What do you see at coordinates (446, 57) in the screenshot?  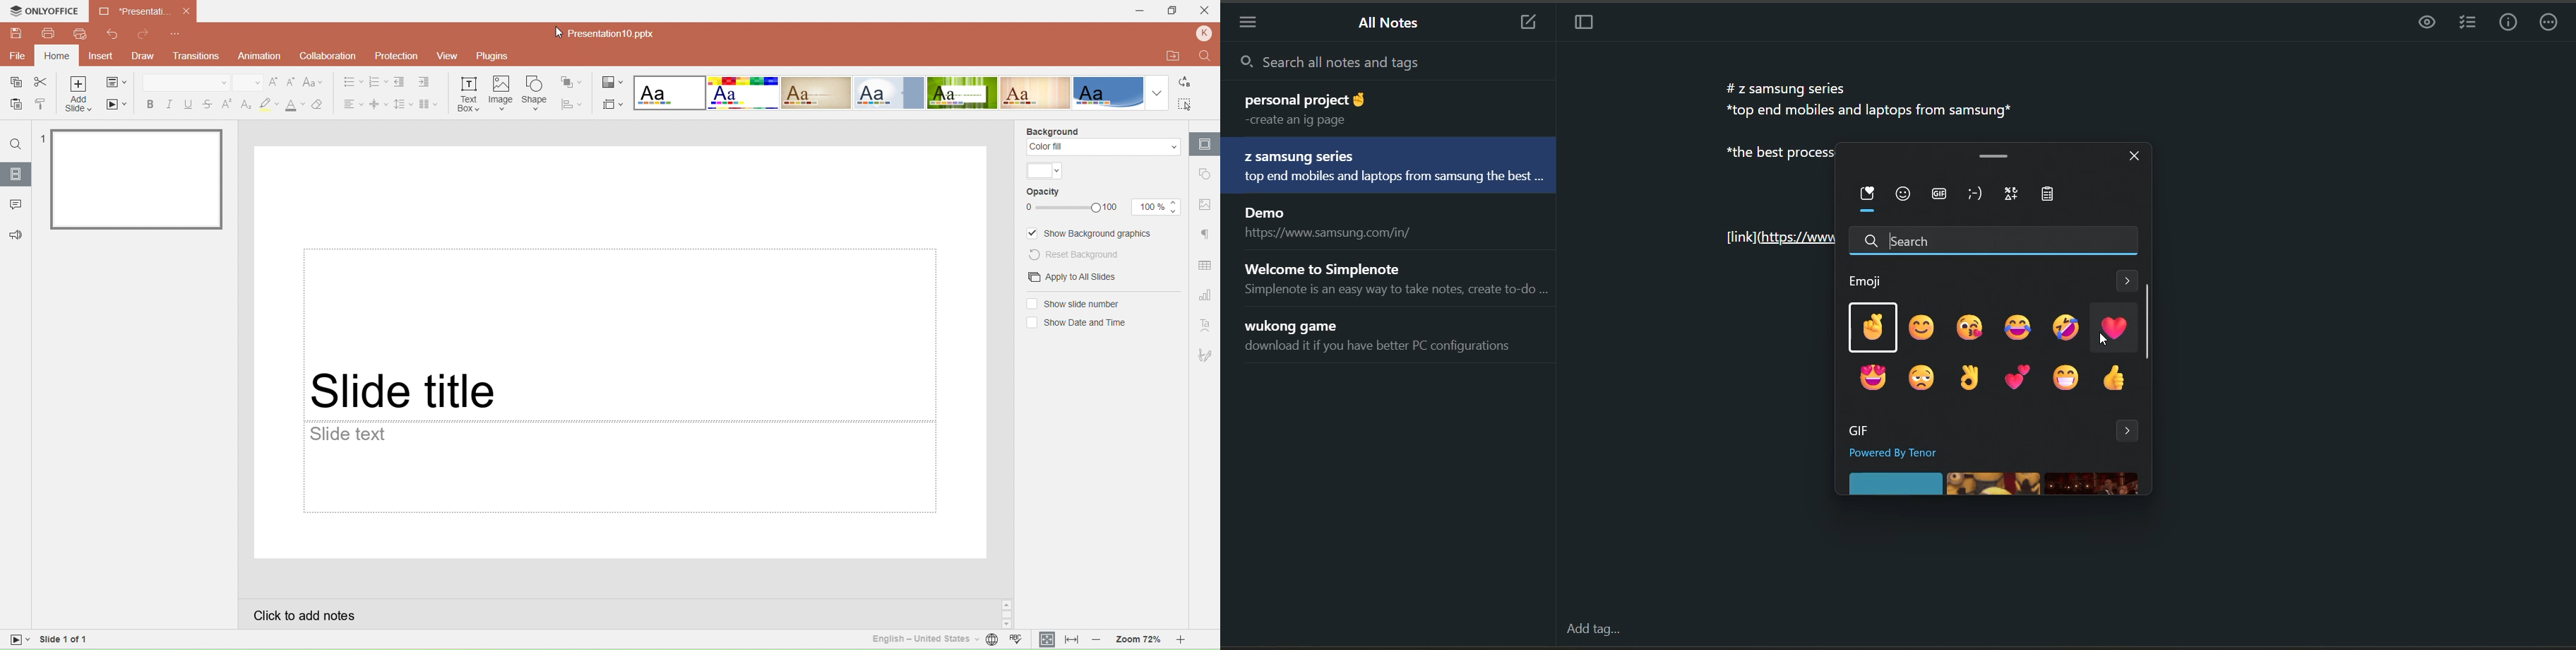 I see `View` at bounding box center [446, 57].